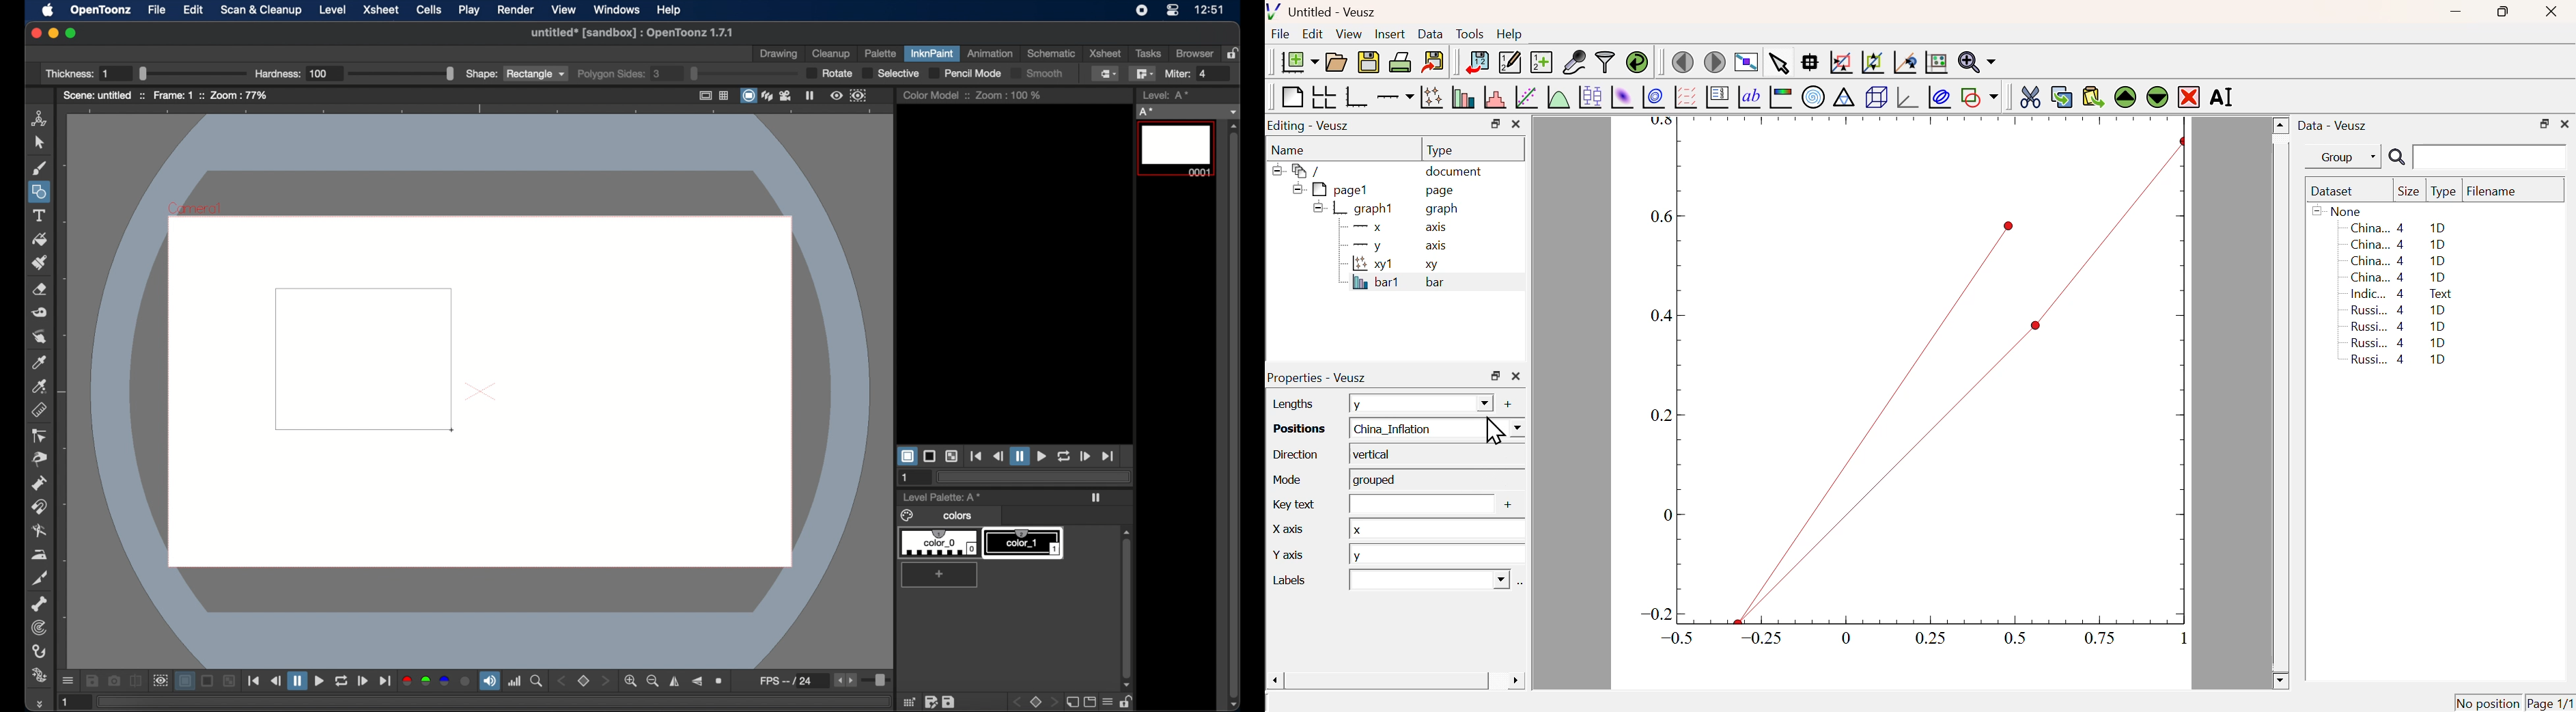  I want to click on Russi... 4 1D, so click(2401, 361).